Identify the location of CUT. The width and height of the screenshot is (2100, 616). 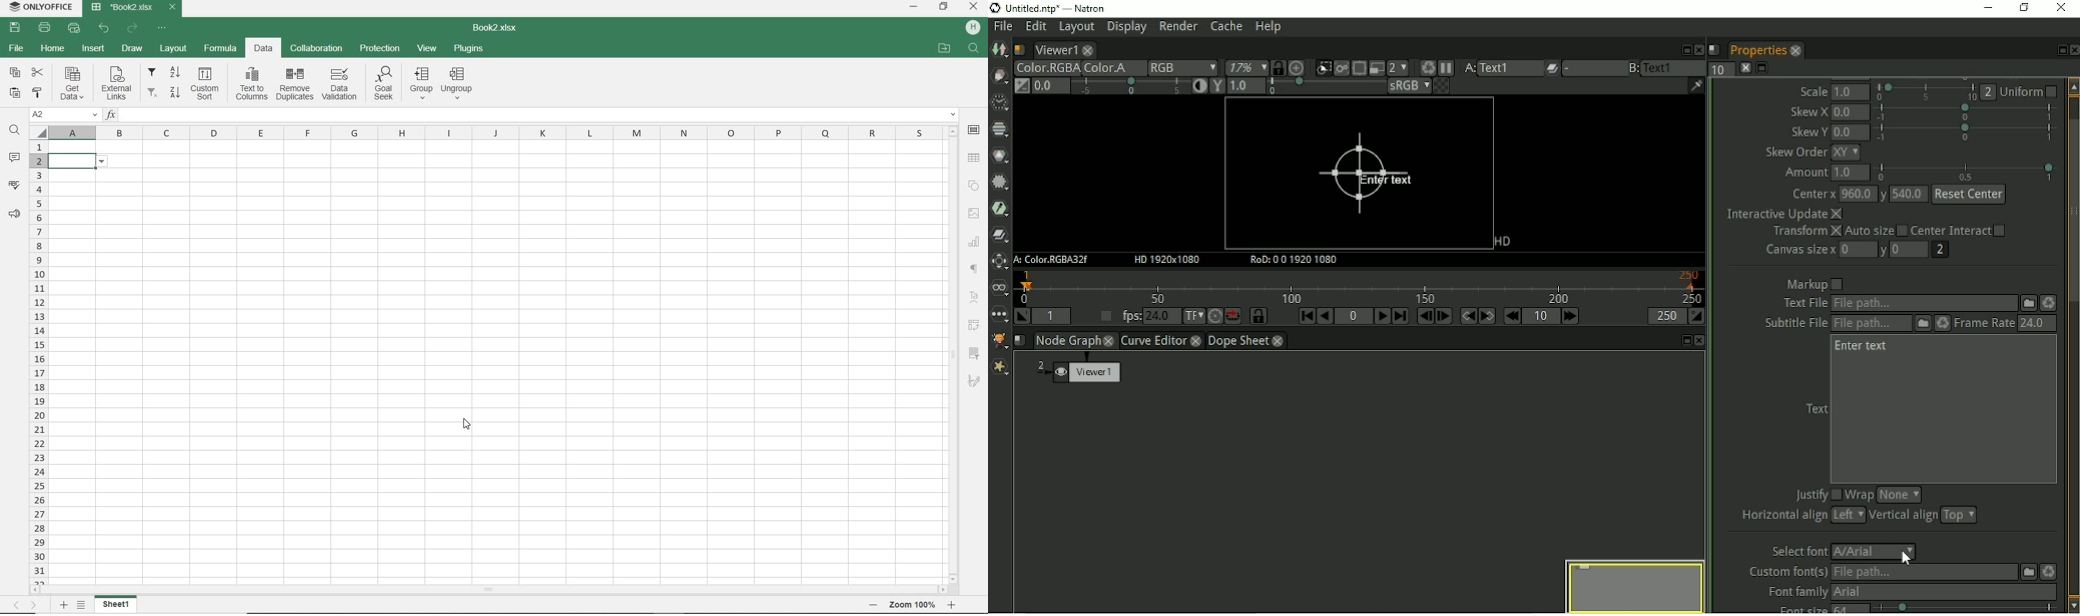
(38, 73).